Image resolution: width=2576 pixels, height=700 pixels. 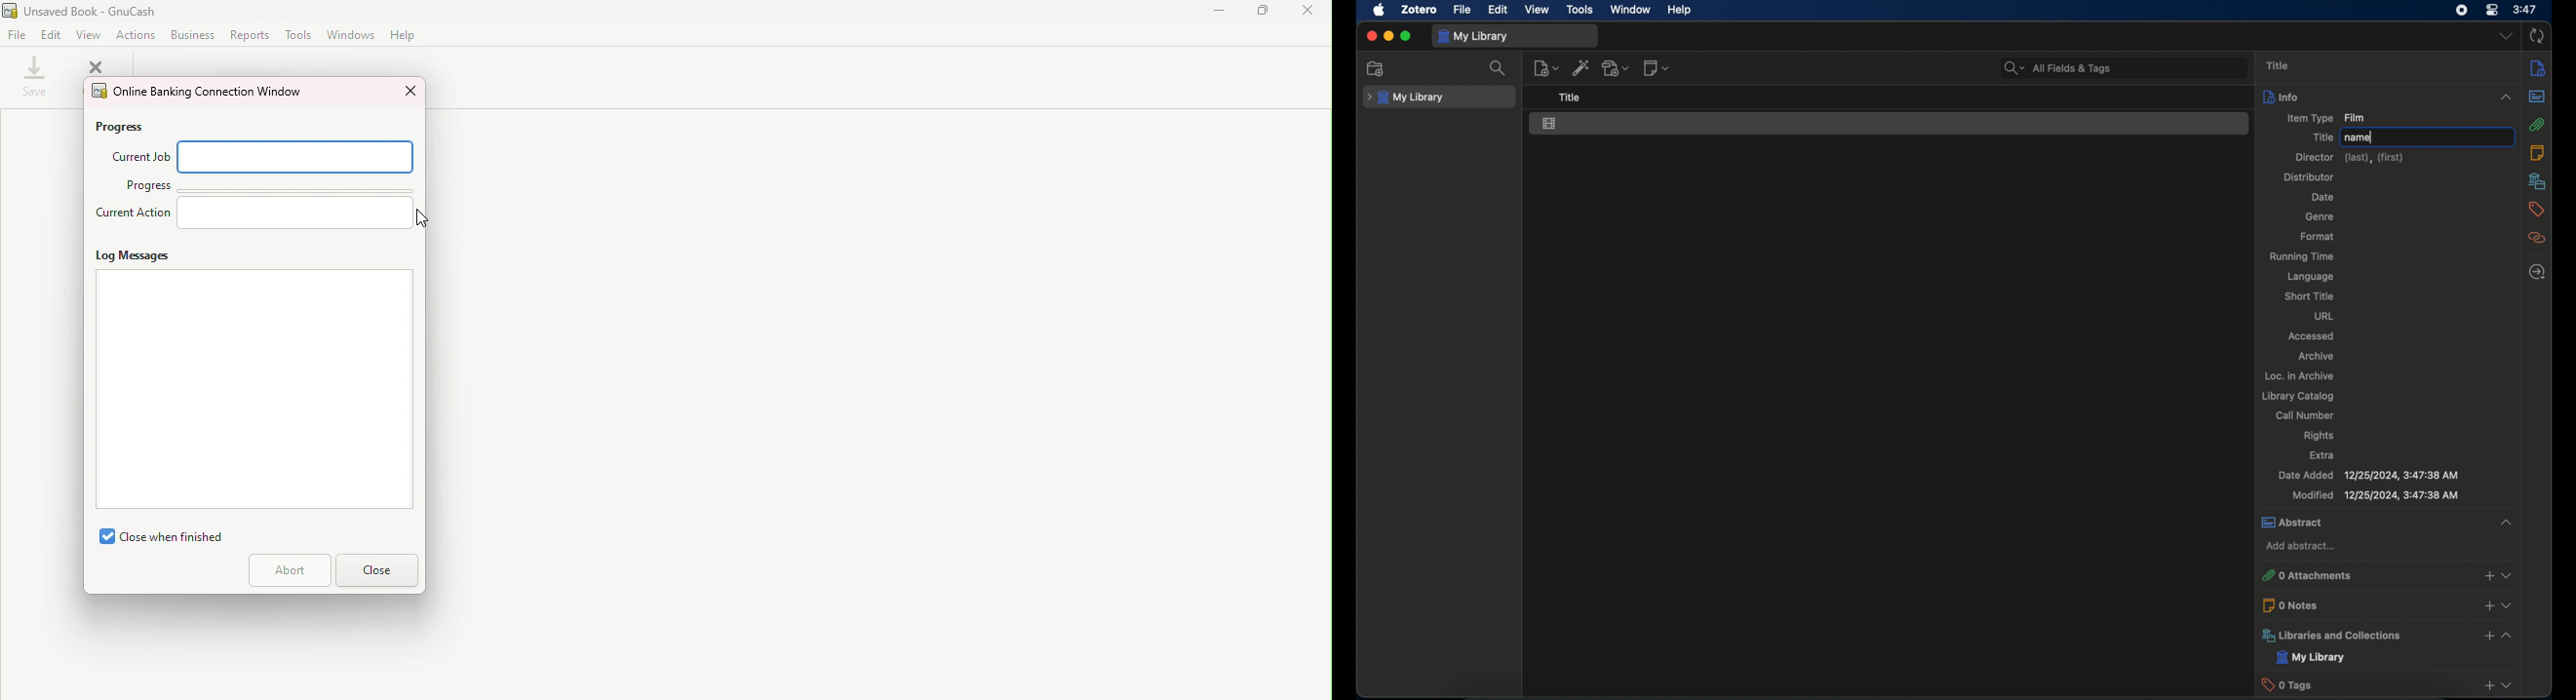 I want to click on item type, so click(x=2325, y=117).